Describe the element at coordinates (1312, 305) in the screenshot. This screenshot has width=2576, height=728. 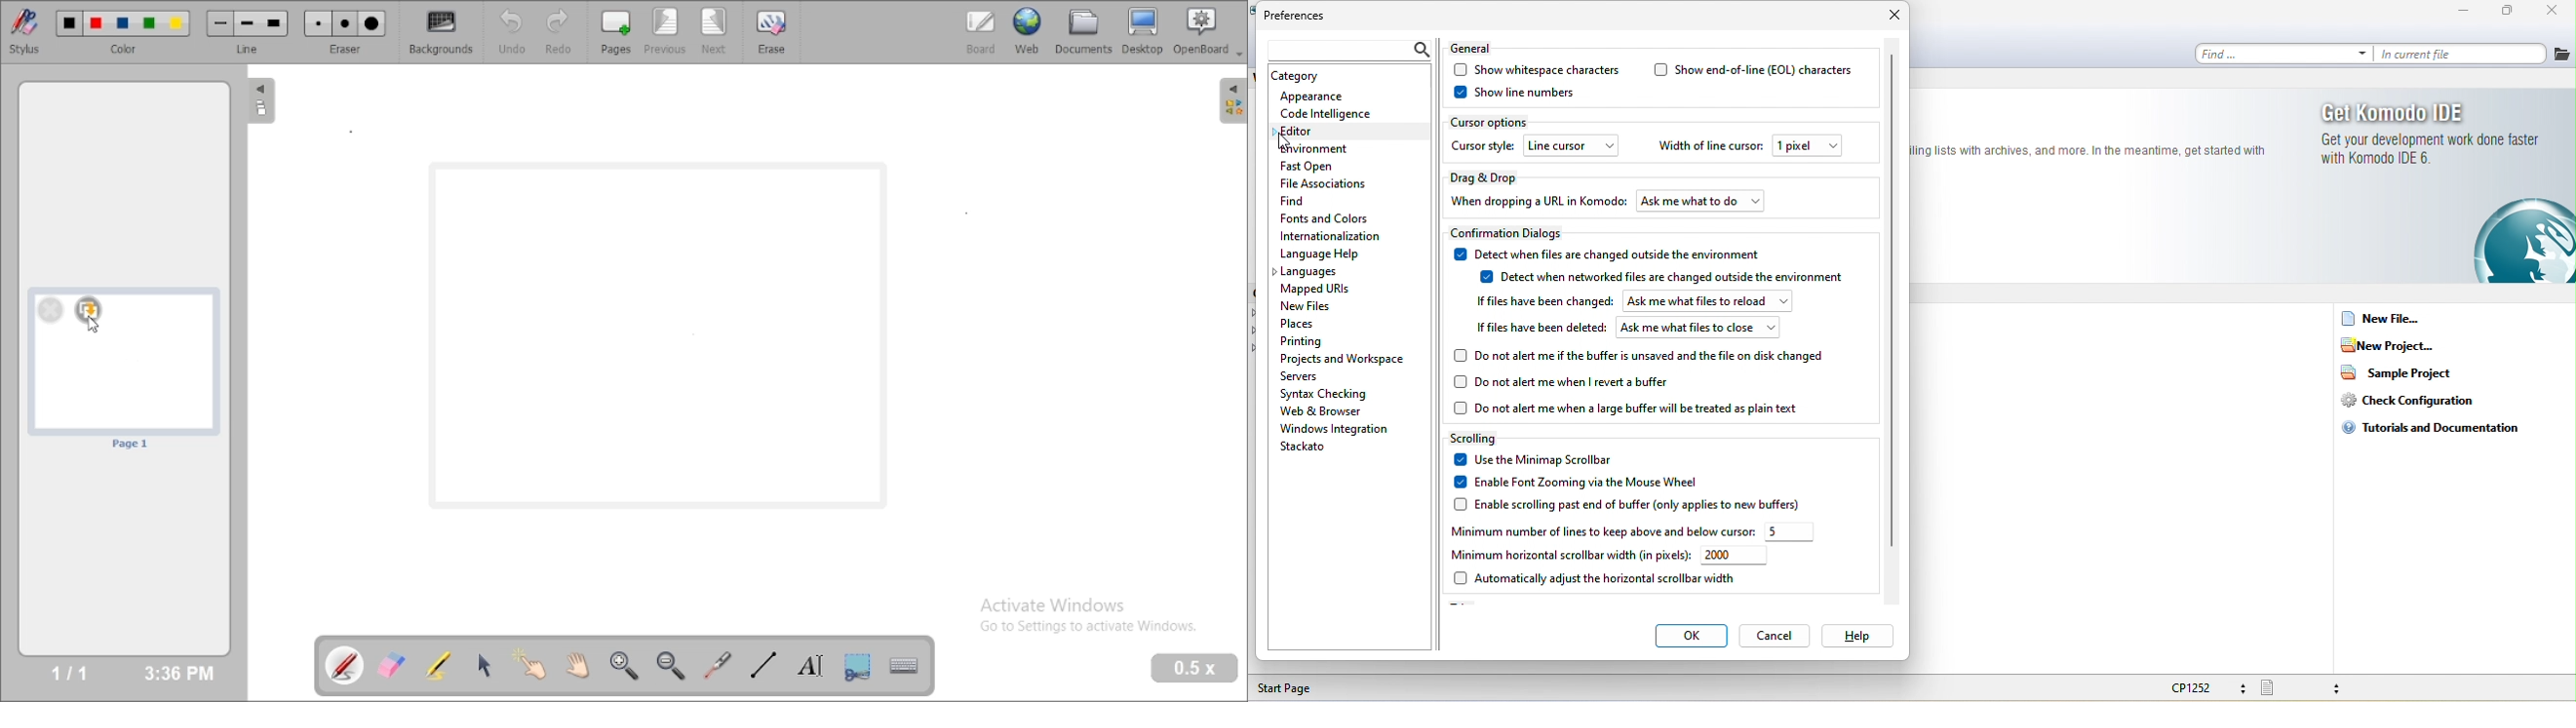
I see `new files` at that location.